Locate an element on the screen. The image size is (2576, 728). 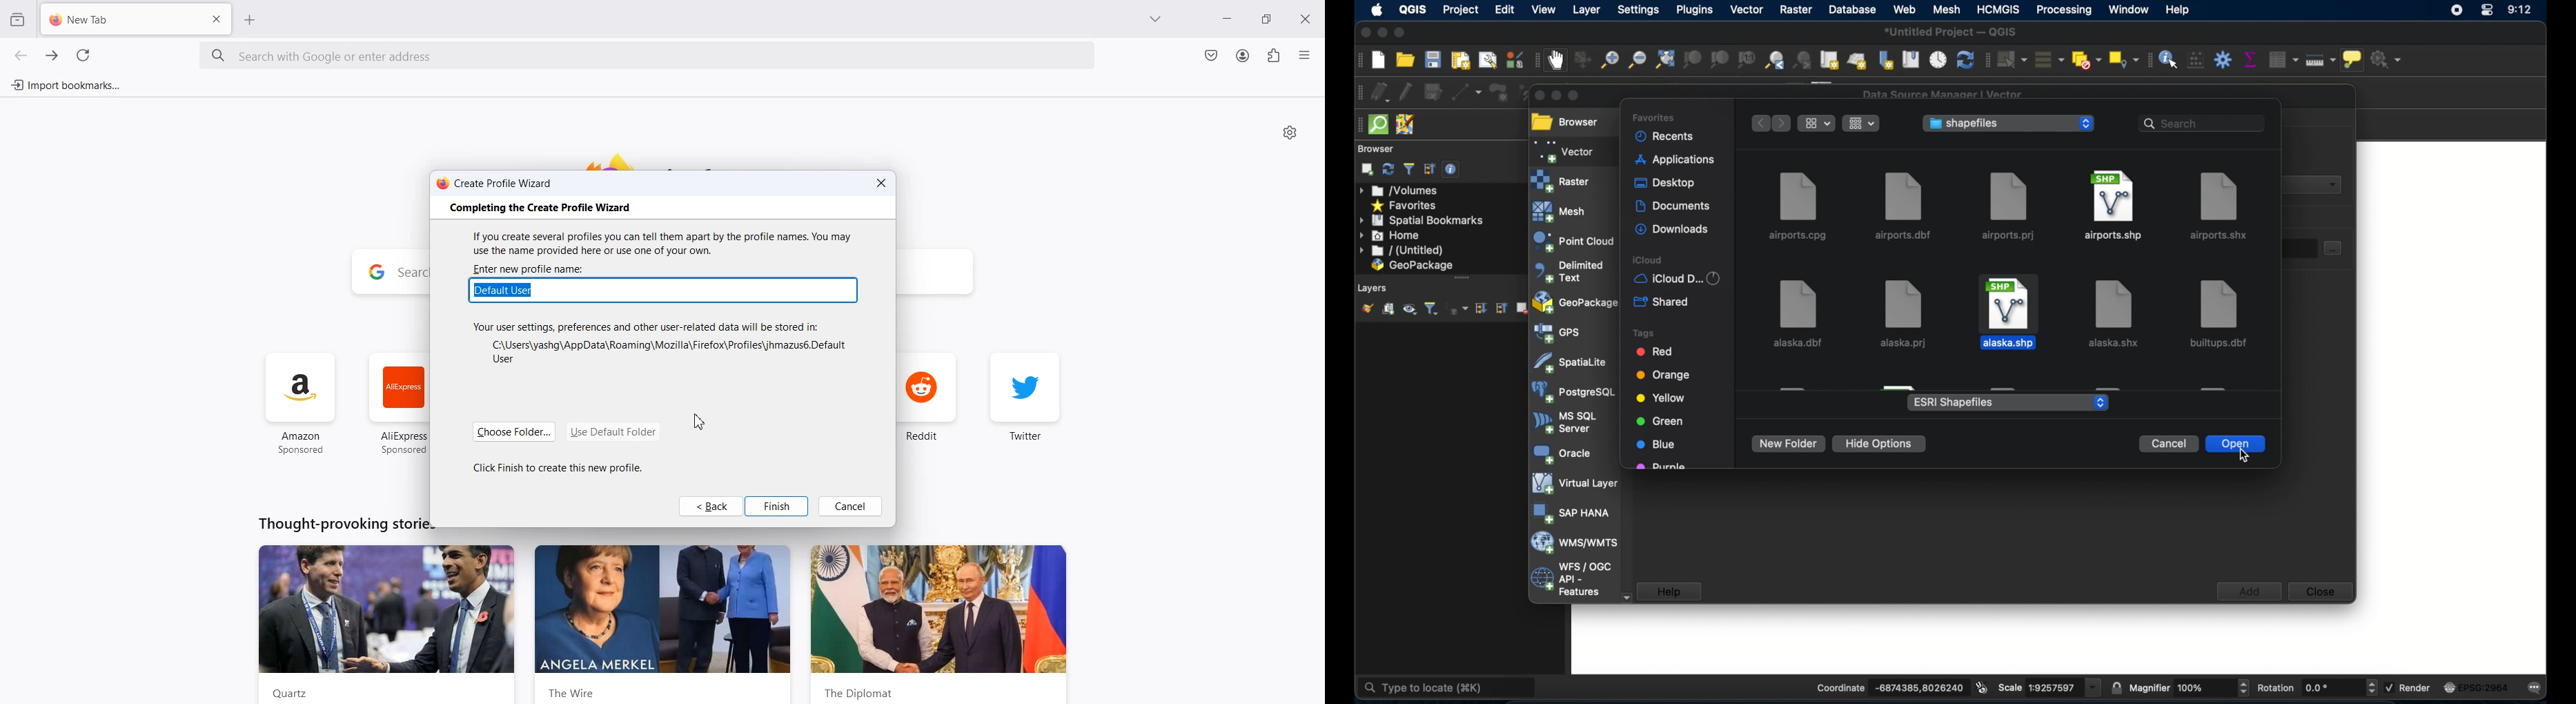
vector is located at coordinates (1746, 9).